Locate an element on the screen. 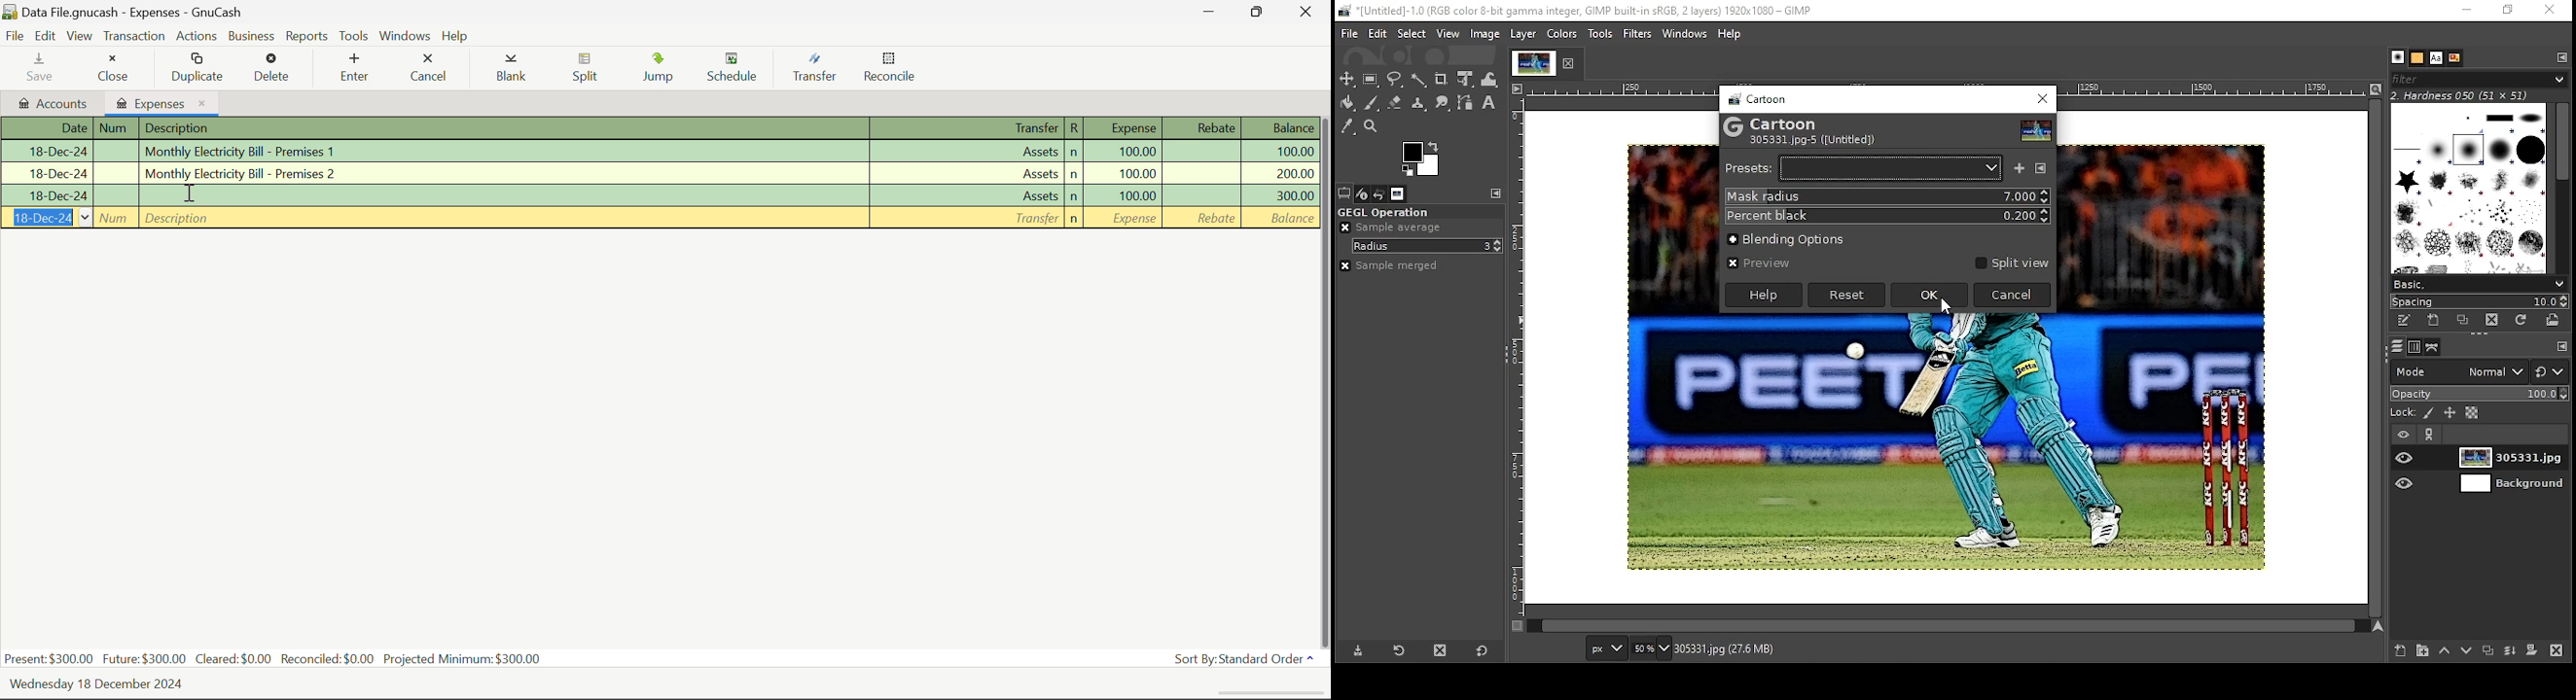 The width and height of the screenshot is (2576, 700). select brush collection is located at coordinates (2477, 284).